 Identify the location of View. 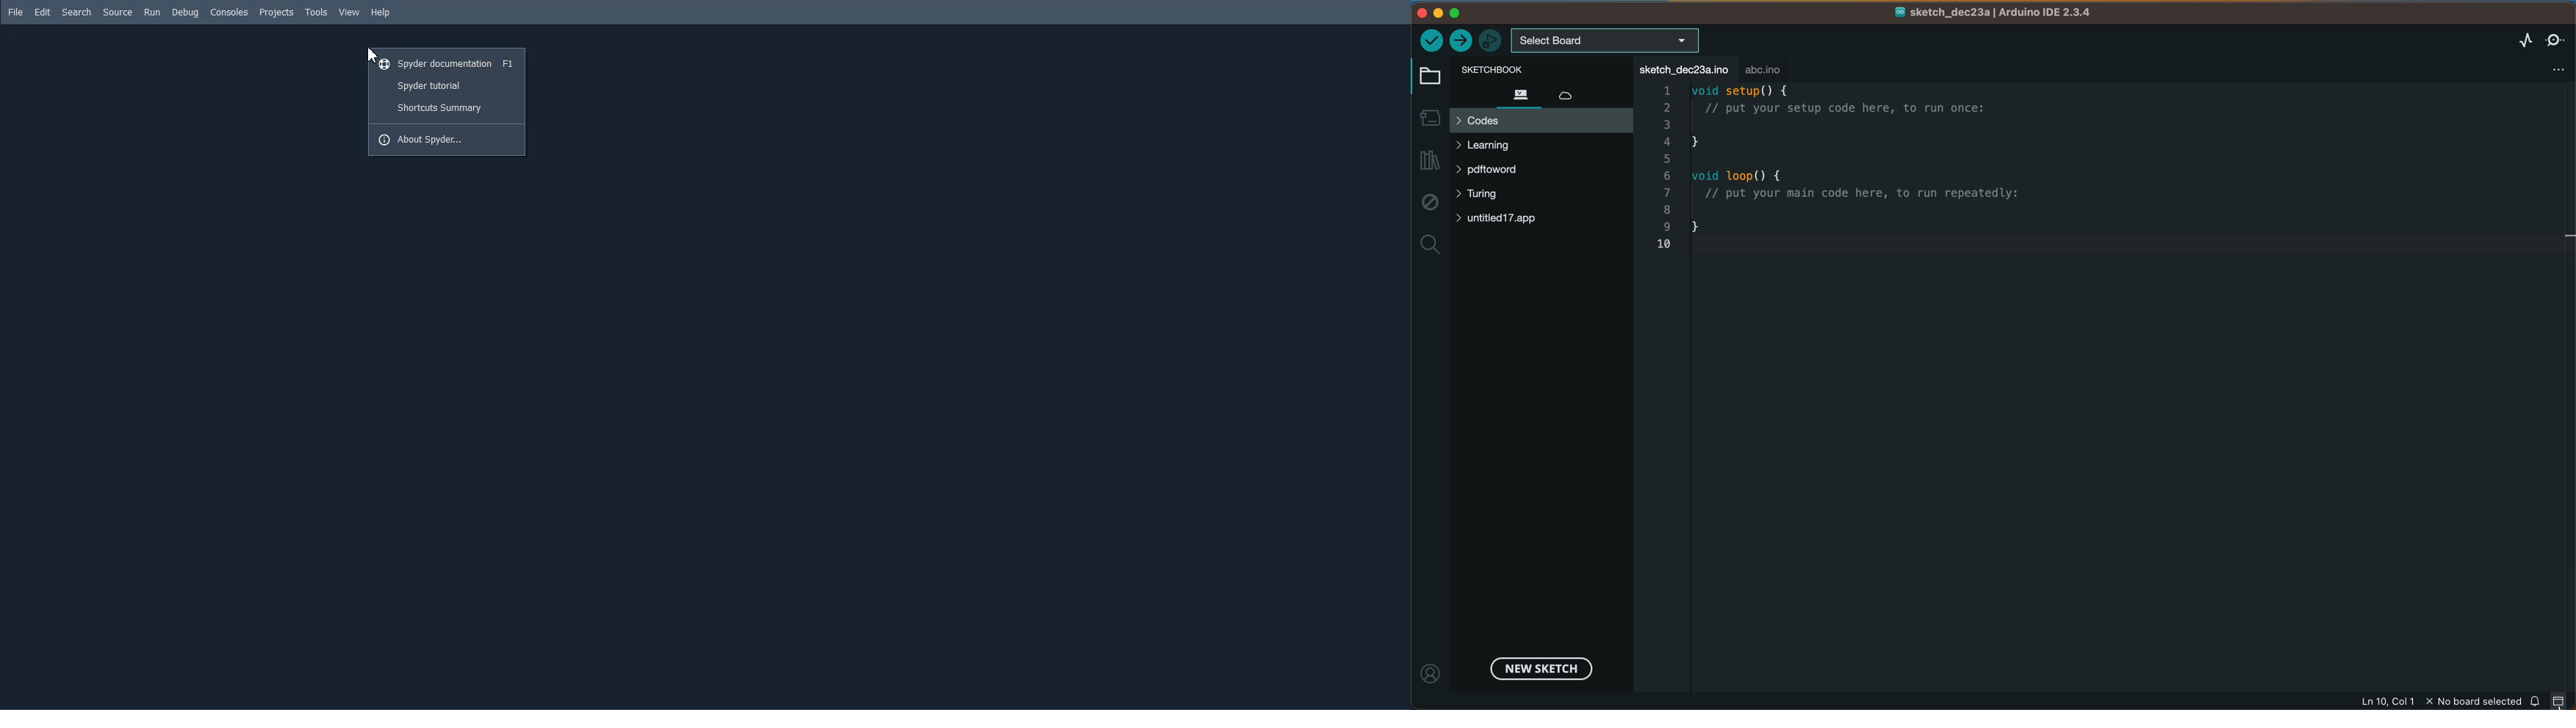
(350, 12).